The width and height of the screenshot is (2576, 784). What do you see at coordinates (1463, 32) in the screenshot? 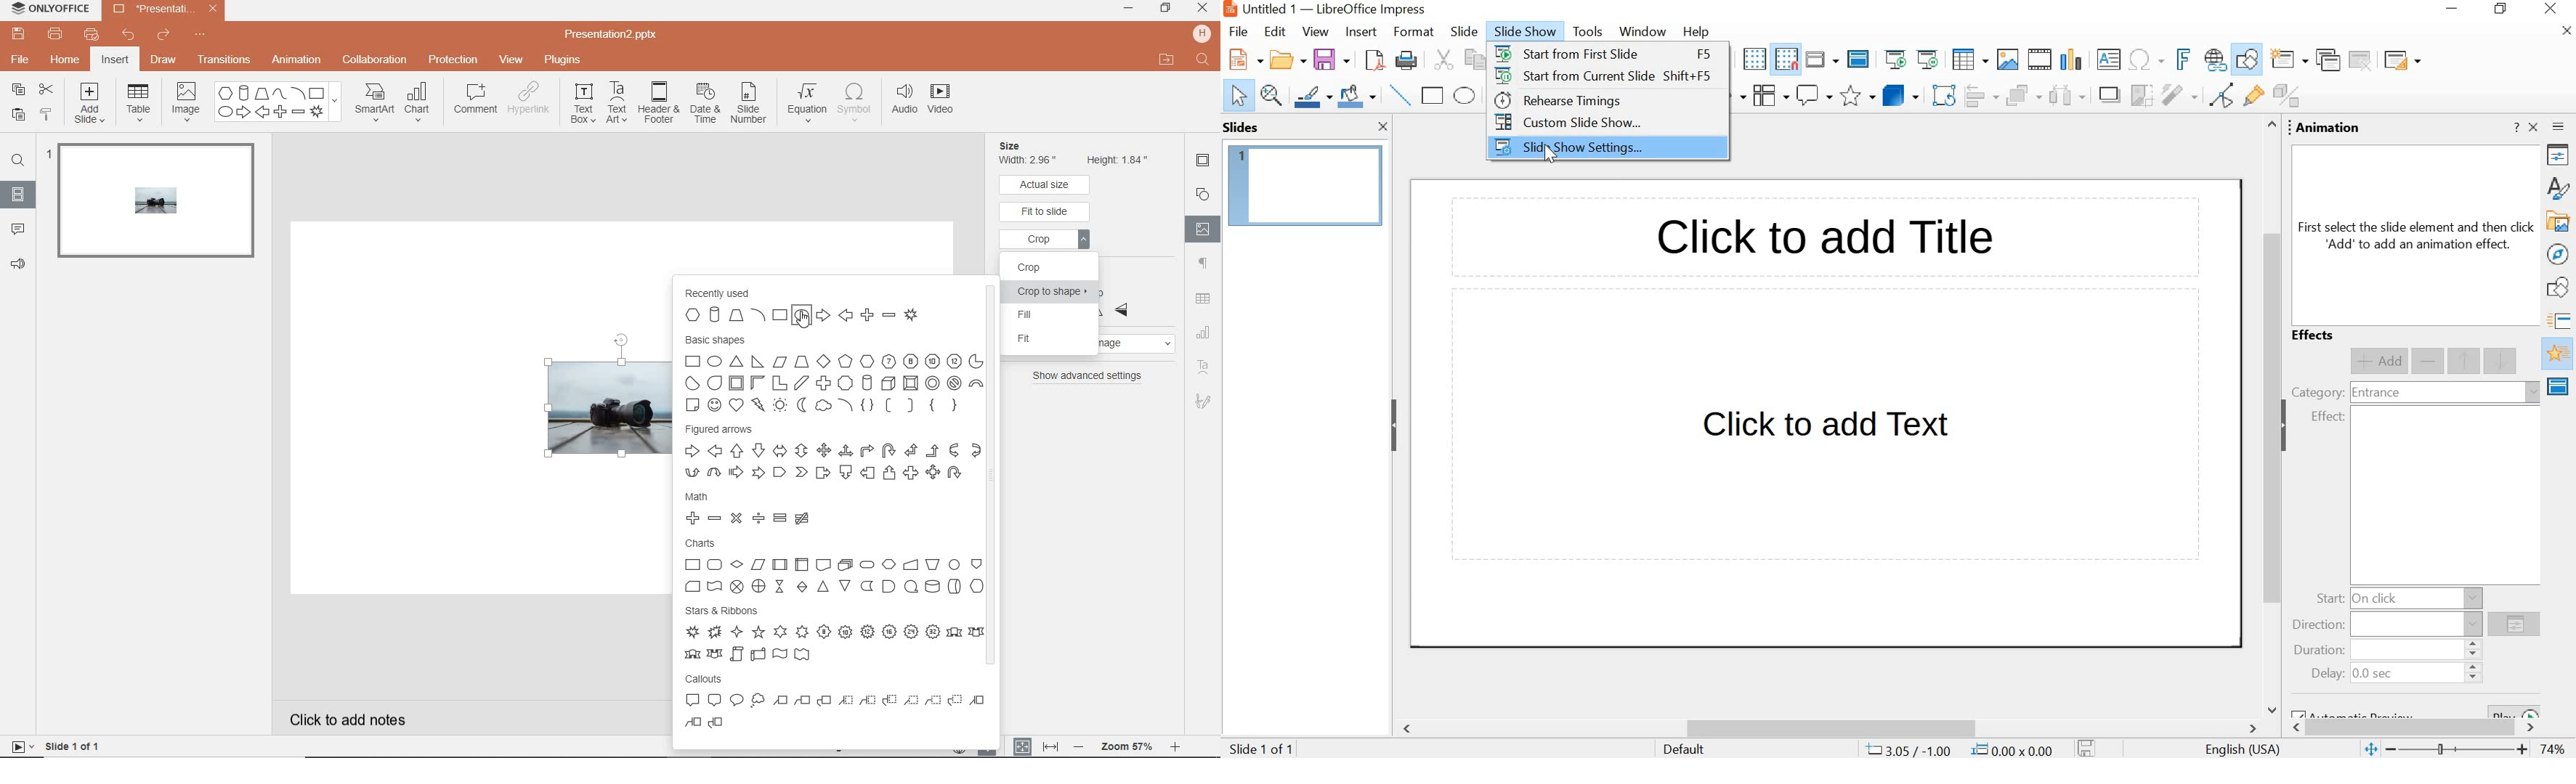
I see `slide menu` at bounding box center [1463, 32].